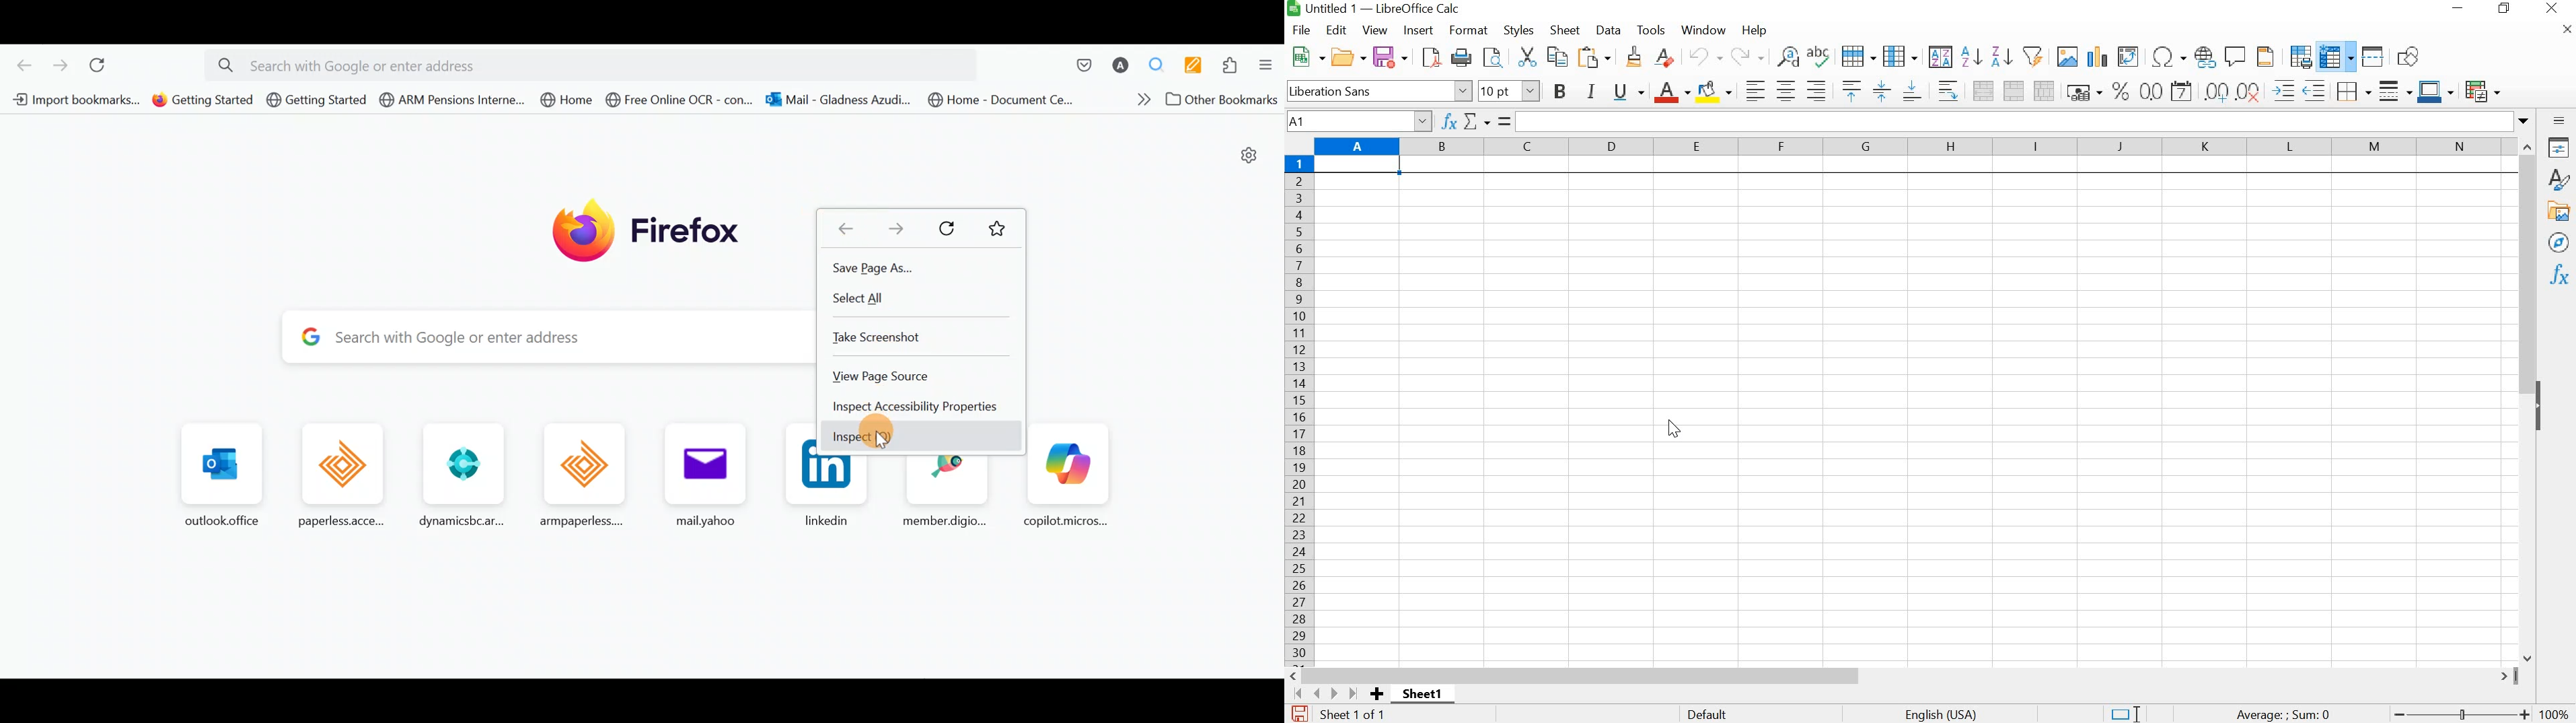 This screenshot has width=2576, height=728. What do you see at coordinates (1919, 146) in the screenshot?
I see `COLUMNS` at bounding box center [1919, 146].